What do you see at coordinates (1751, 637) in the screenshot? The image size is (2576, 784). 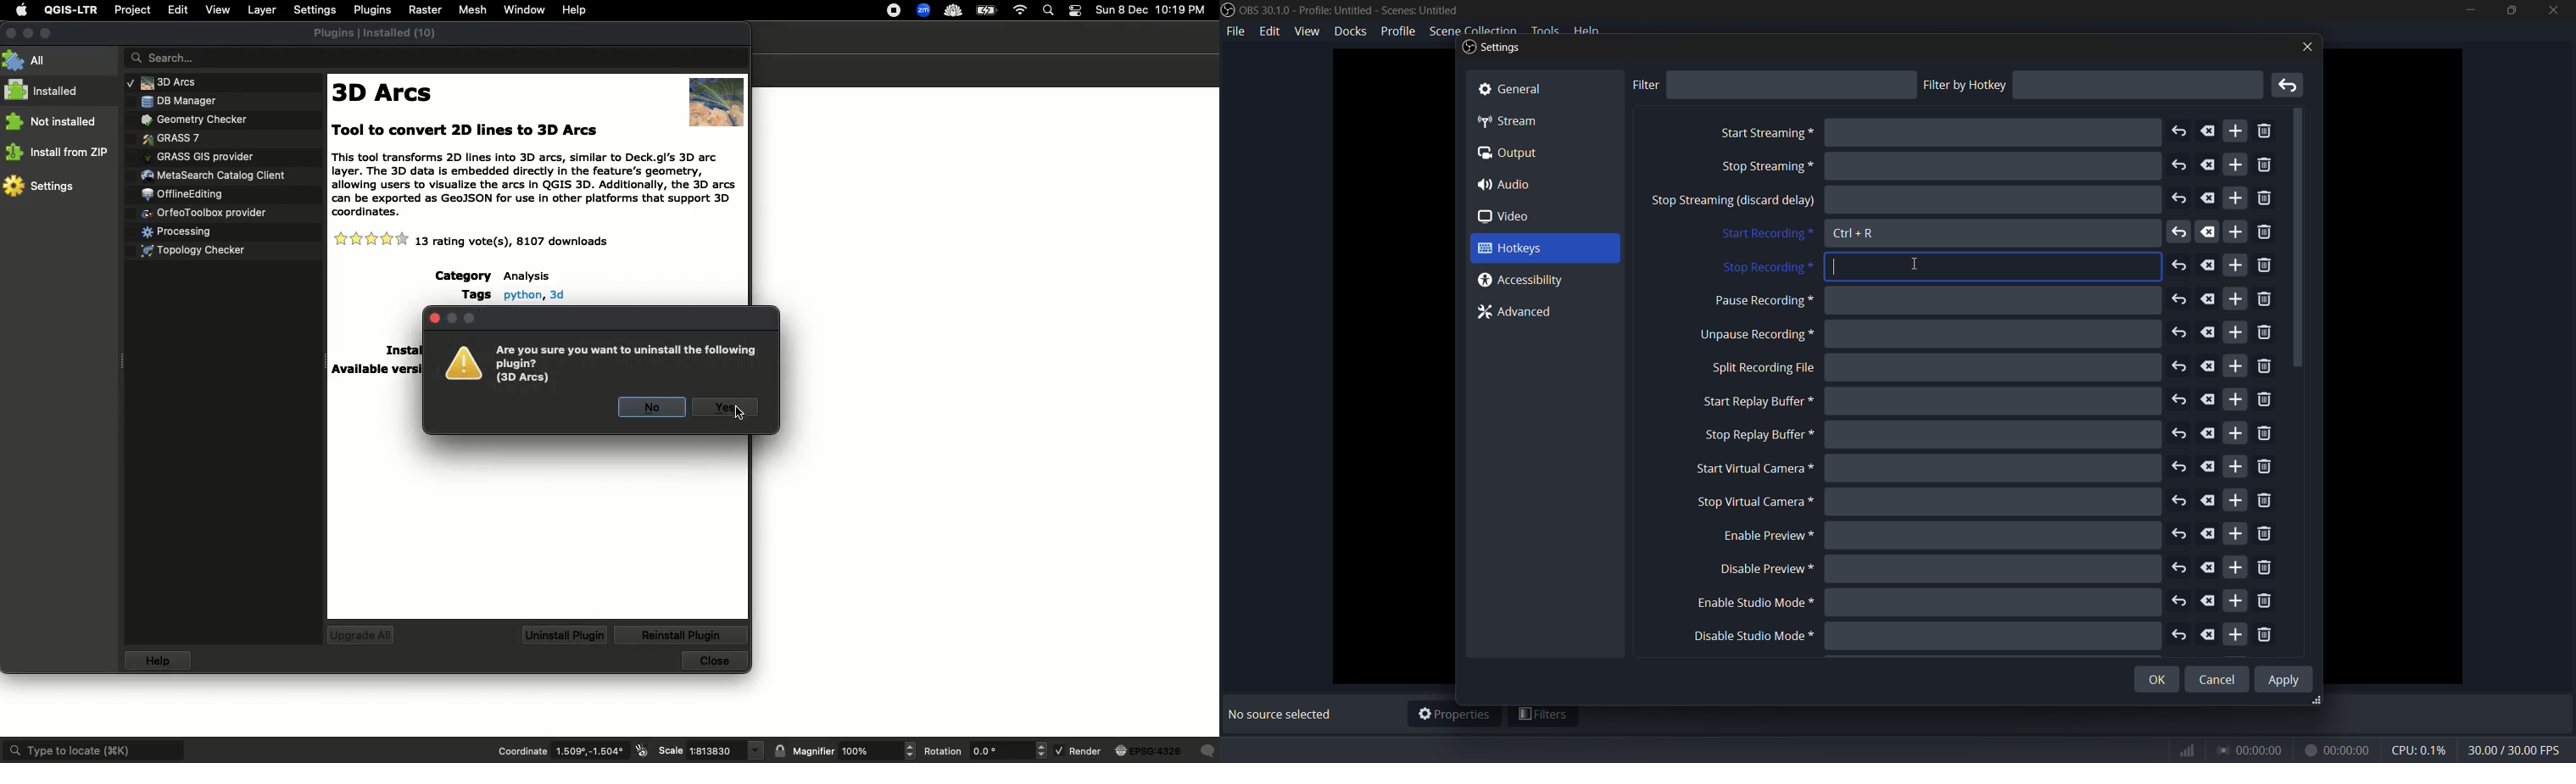 I see `disable studio mode` at bounding box center [1751, 637].